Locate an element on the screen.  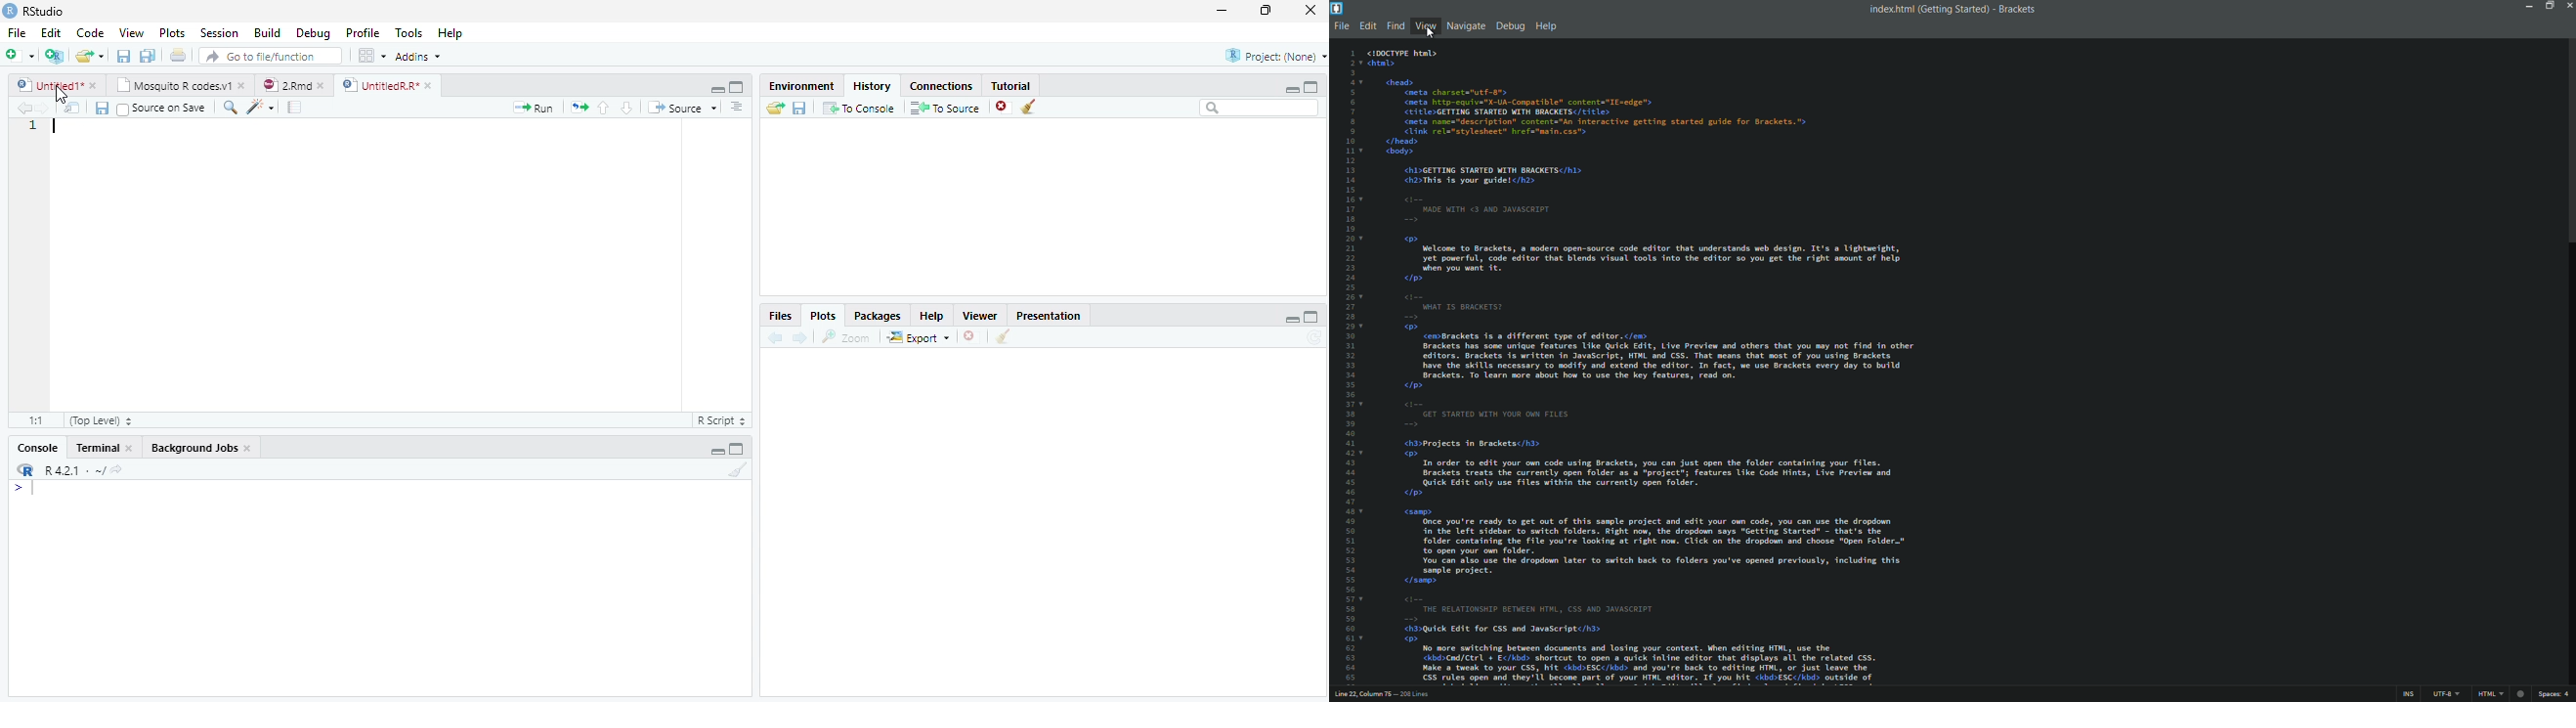
Code is located at coordinates (94, 33).